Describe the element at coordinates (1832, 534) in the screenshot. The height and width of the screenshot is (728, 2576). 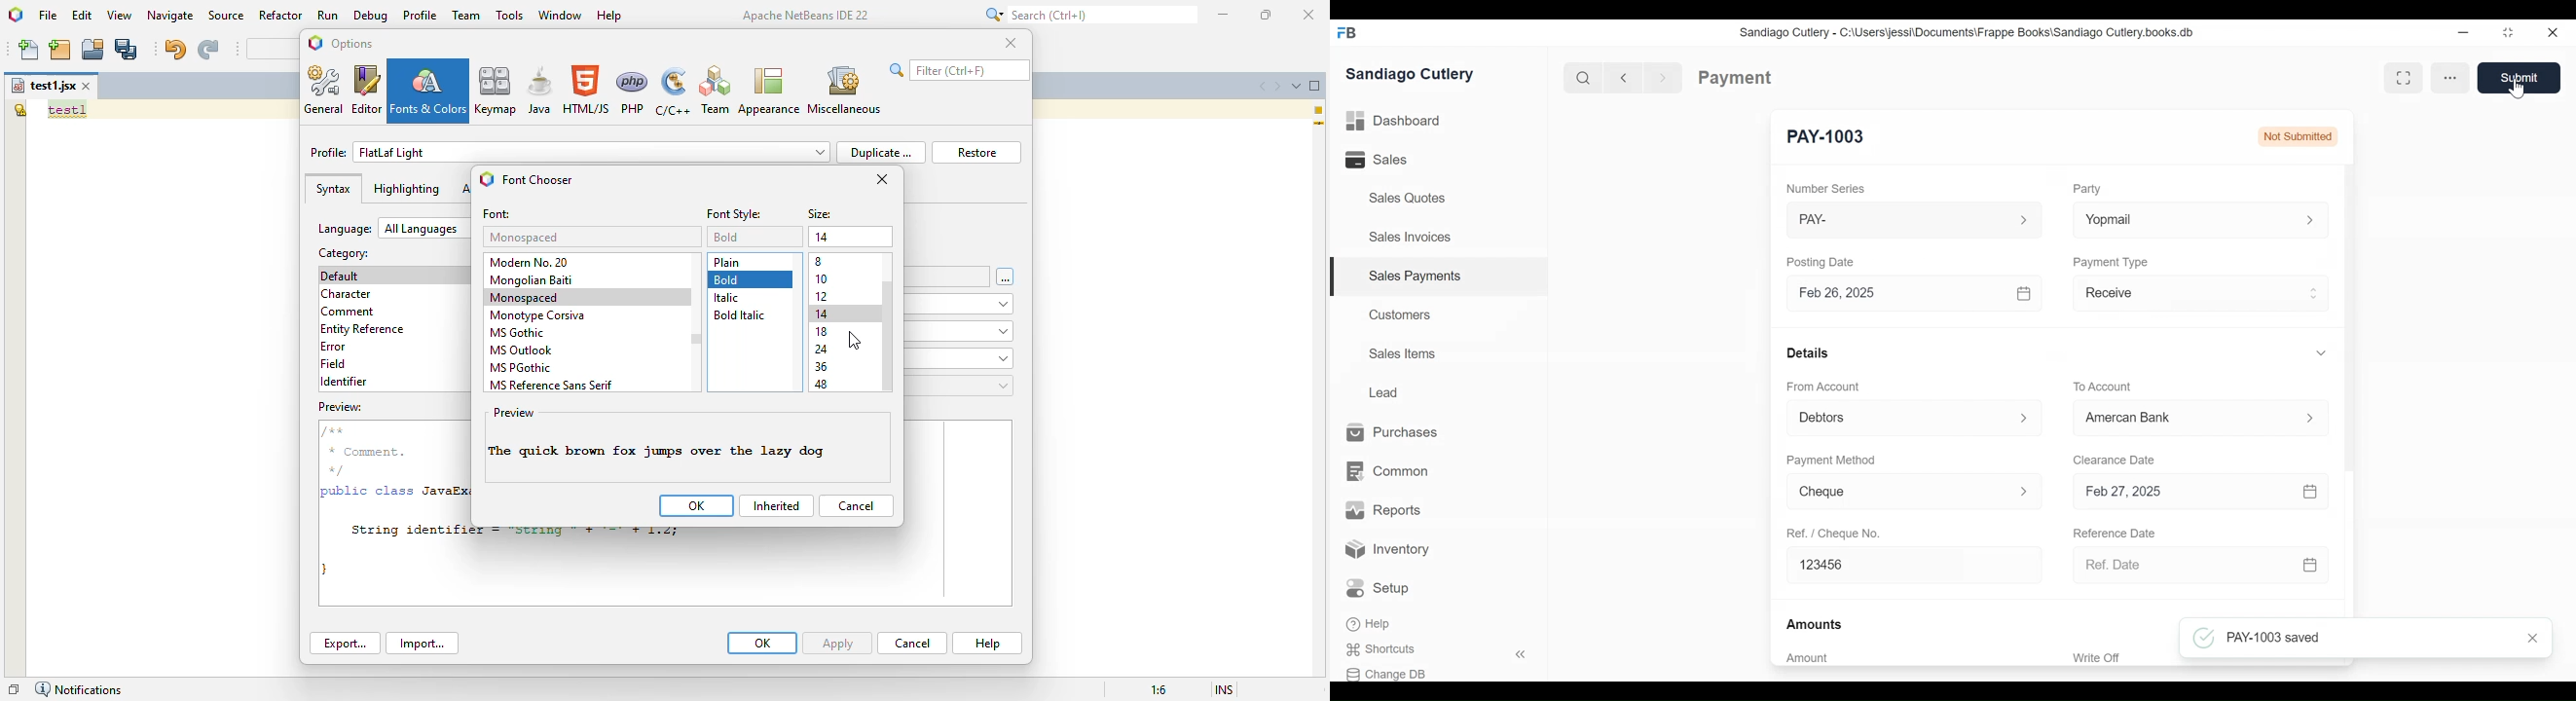
I see `Ref. / Cheque No.` at that location.